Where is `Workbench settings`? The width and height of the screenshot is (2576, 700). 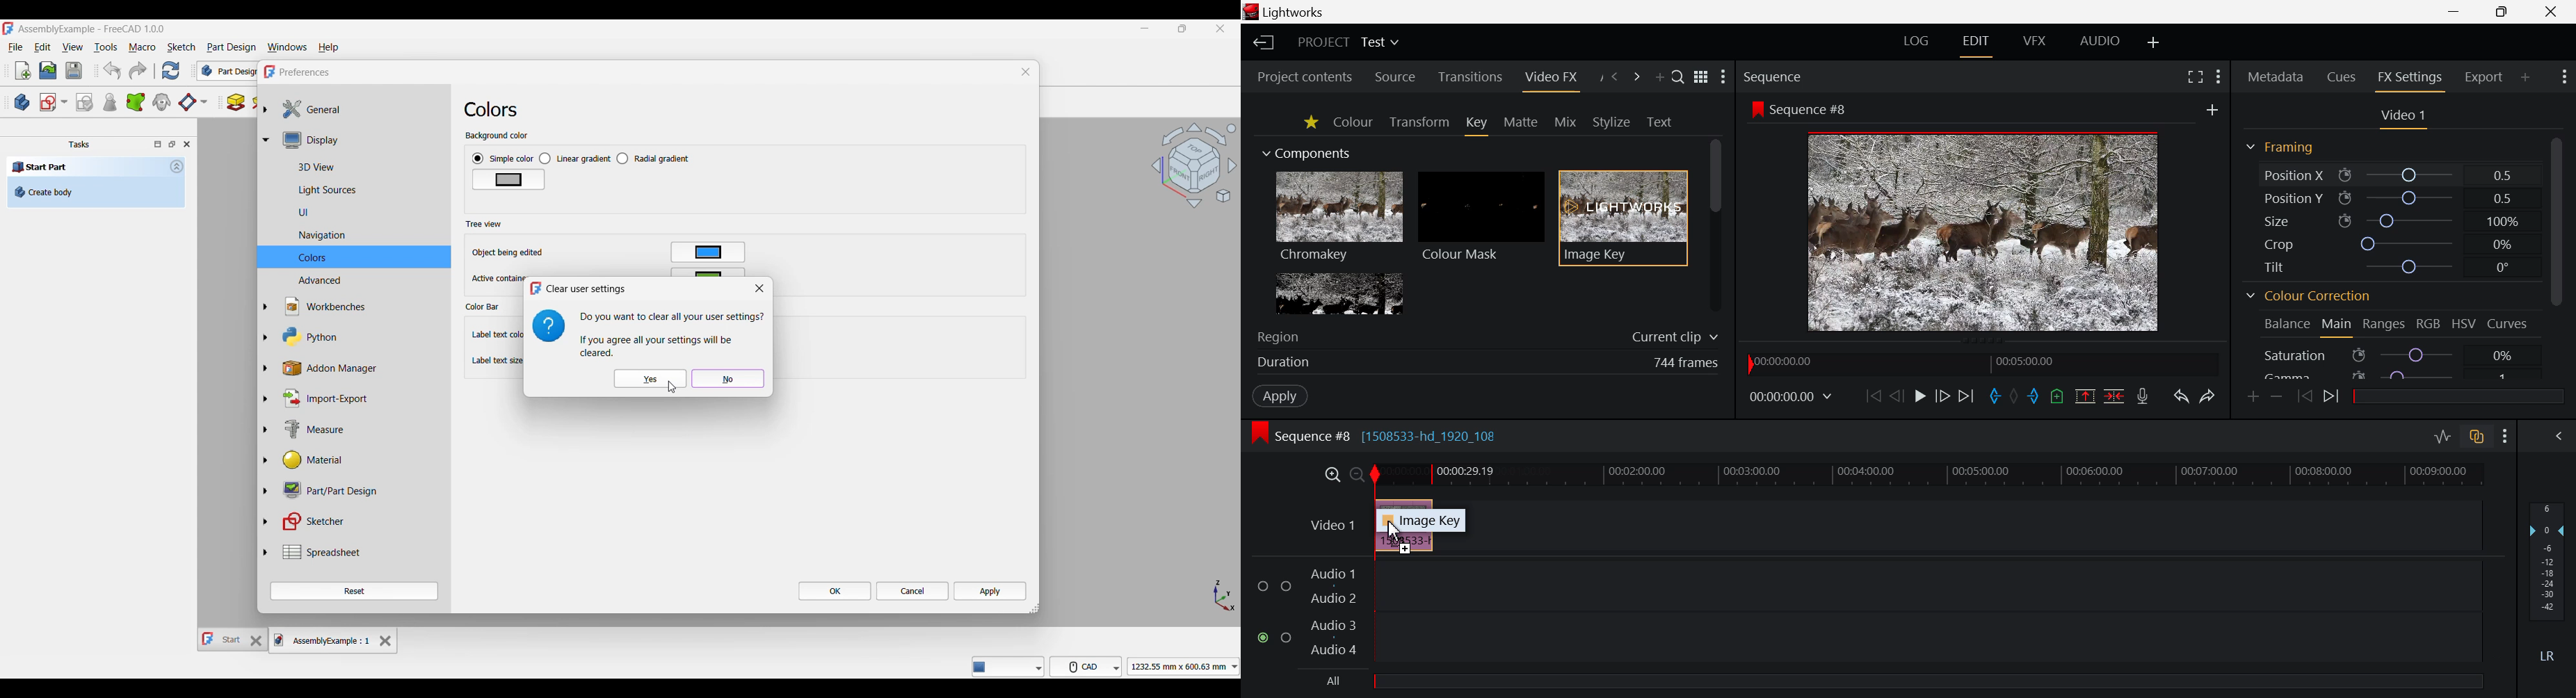
Workbench settings is located at coordinates (317, 307).